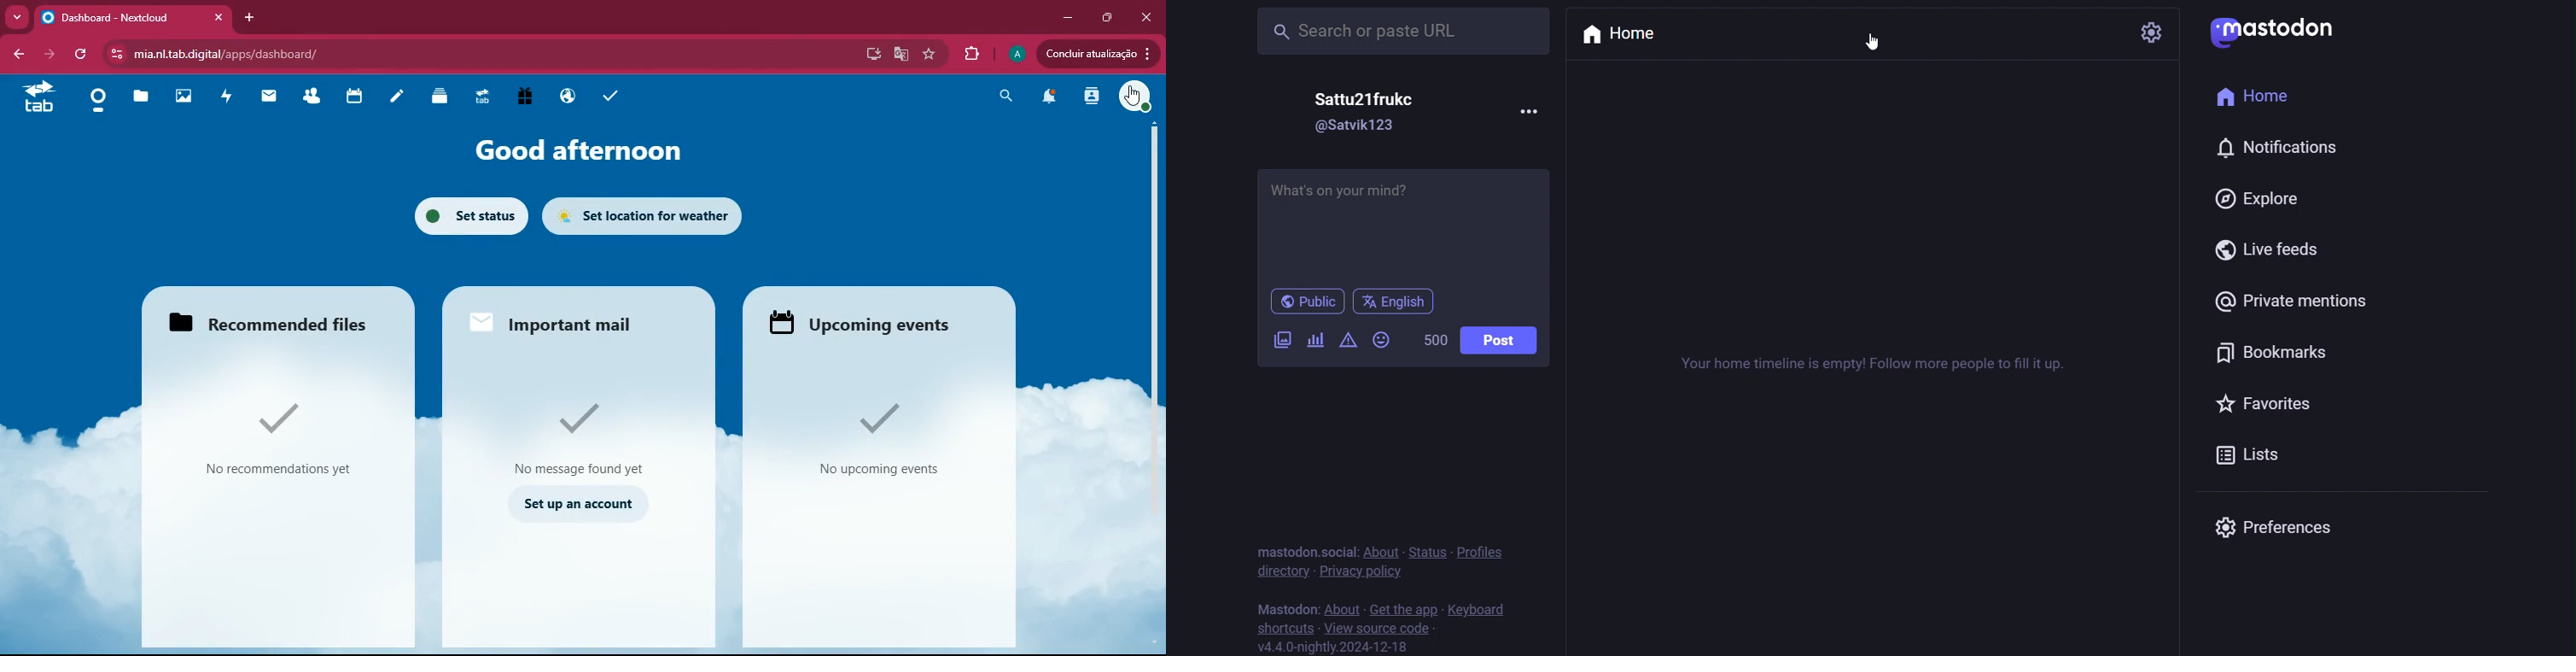  I want to click on source code, so click(1384, 628).